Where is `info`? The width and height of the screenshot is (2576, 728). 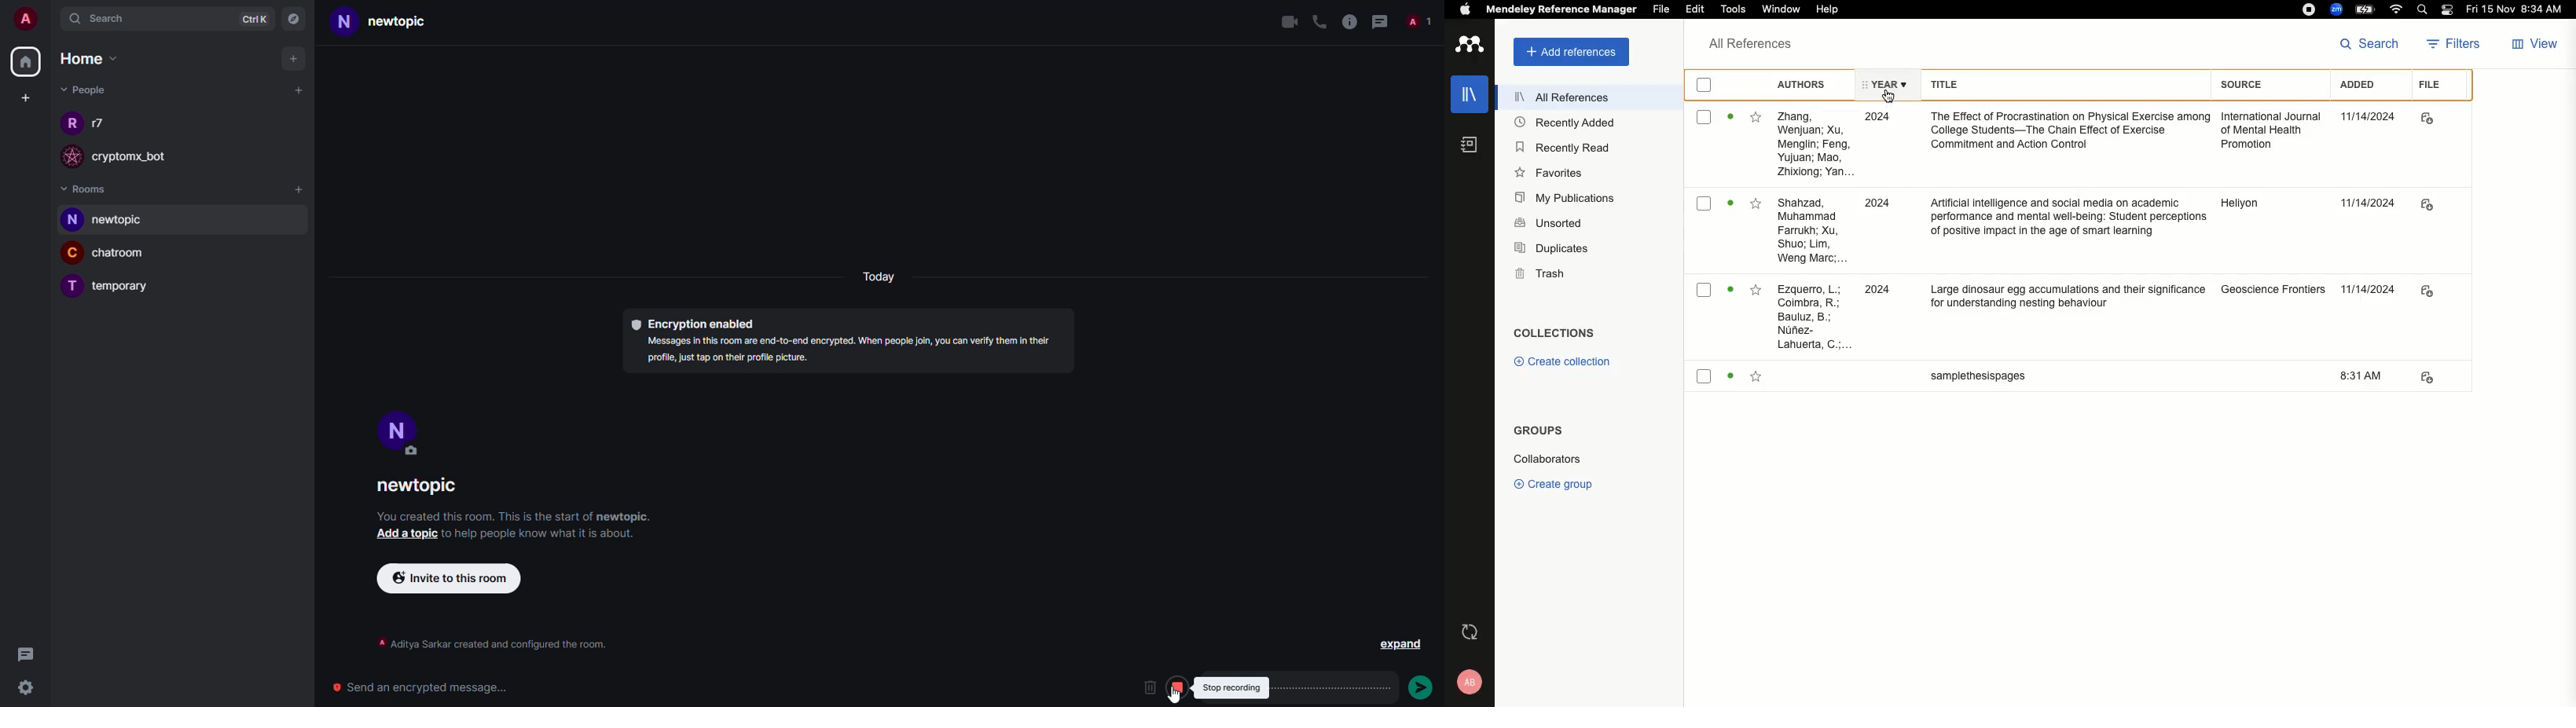 info is located at coordinates (1349, 21).